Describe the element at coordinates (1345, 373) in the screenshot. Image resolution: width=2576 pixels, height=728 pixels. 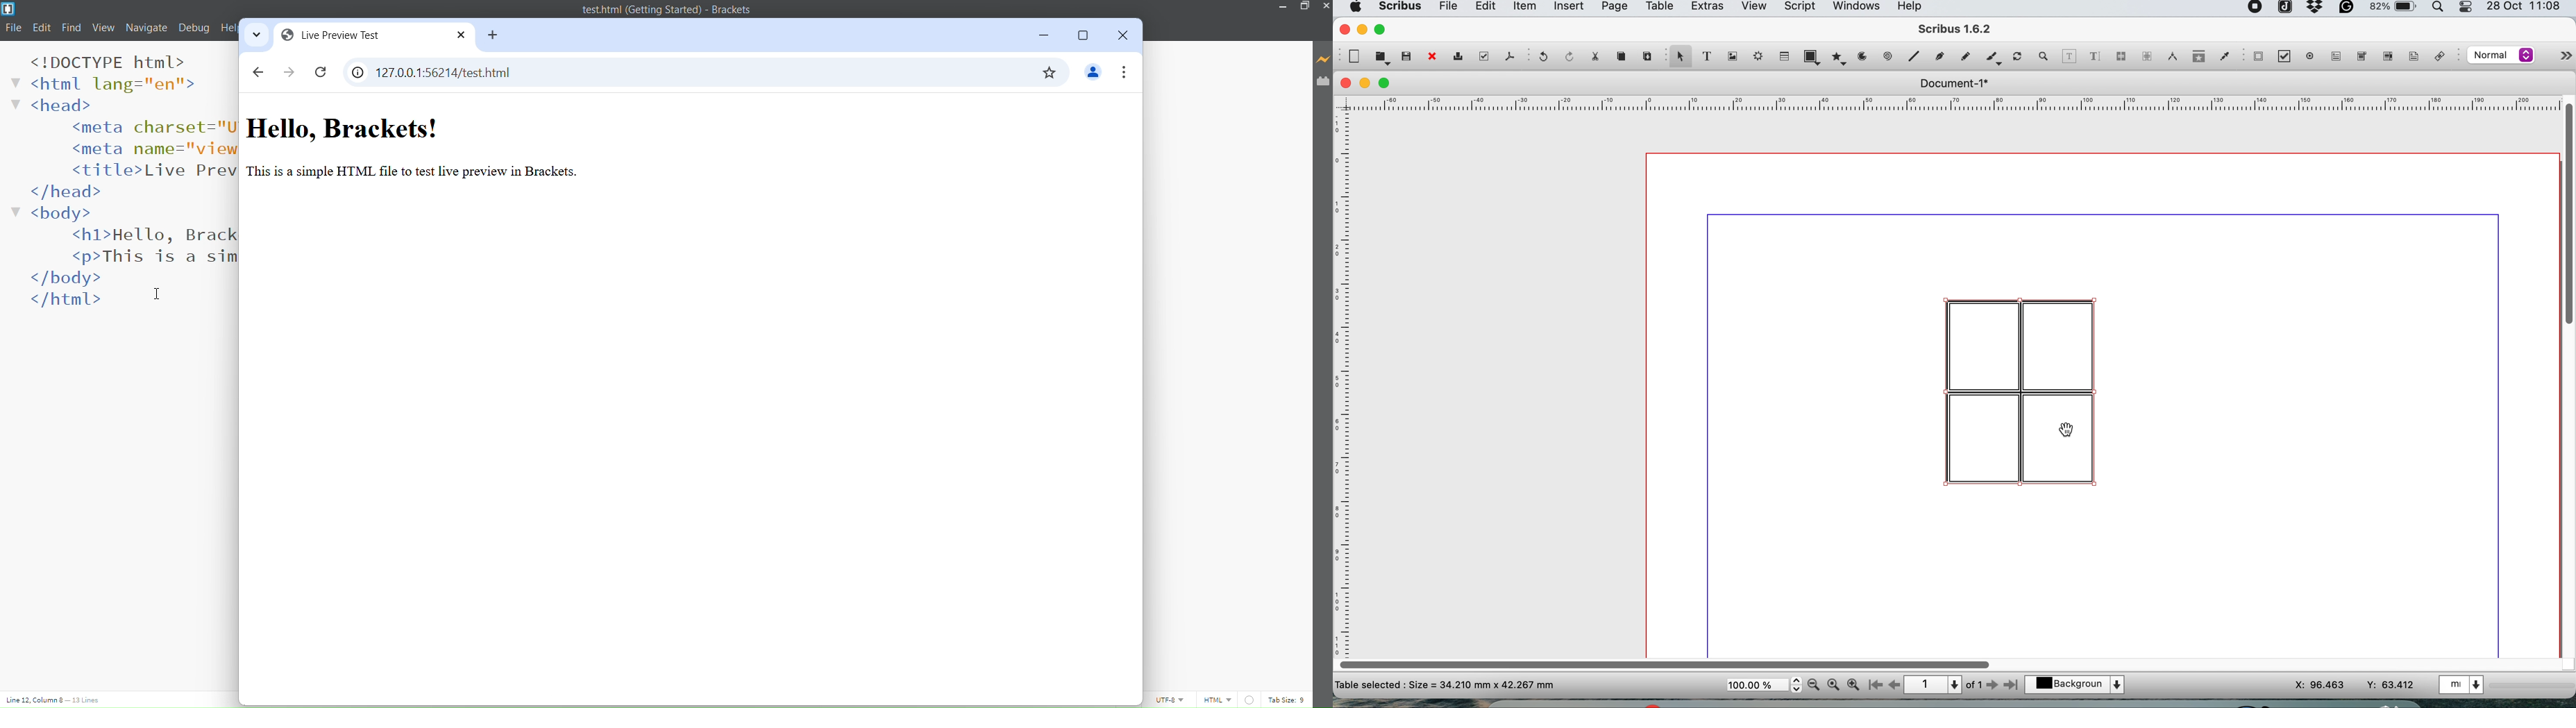
I see `vertical scale` at that location.